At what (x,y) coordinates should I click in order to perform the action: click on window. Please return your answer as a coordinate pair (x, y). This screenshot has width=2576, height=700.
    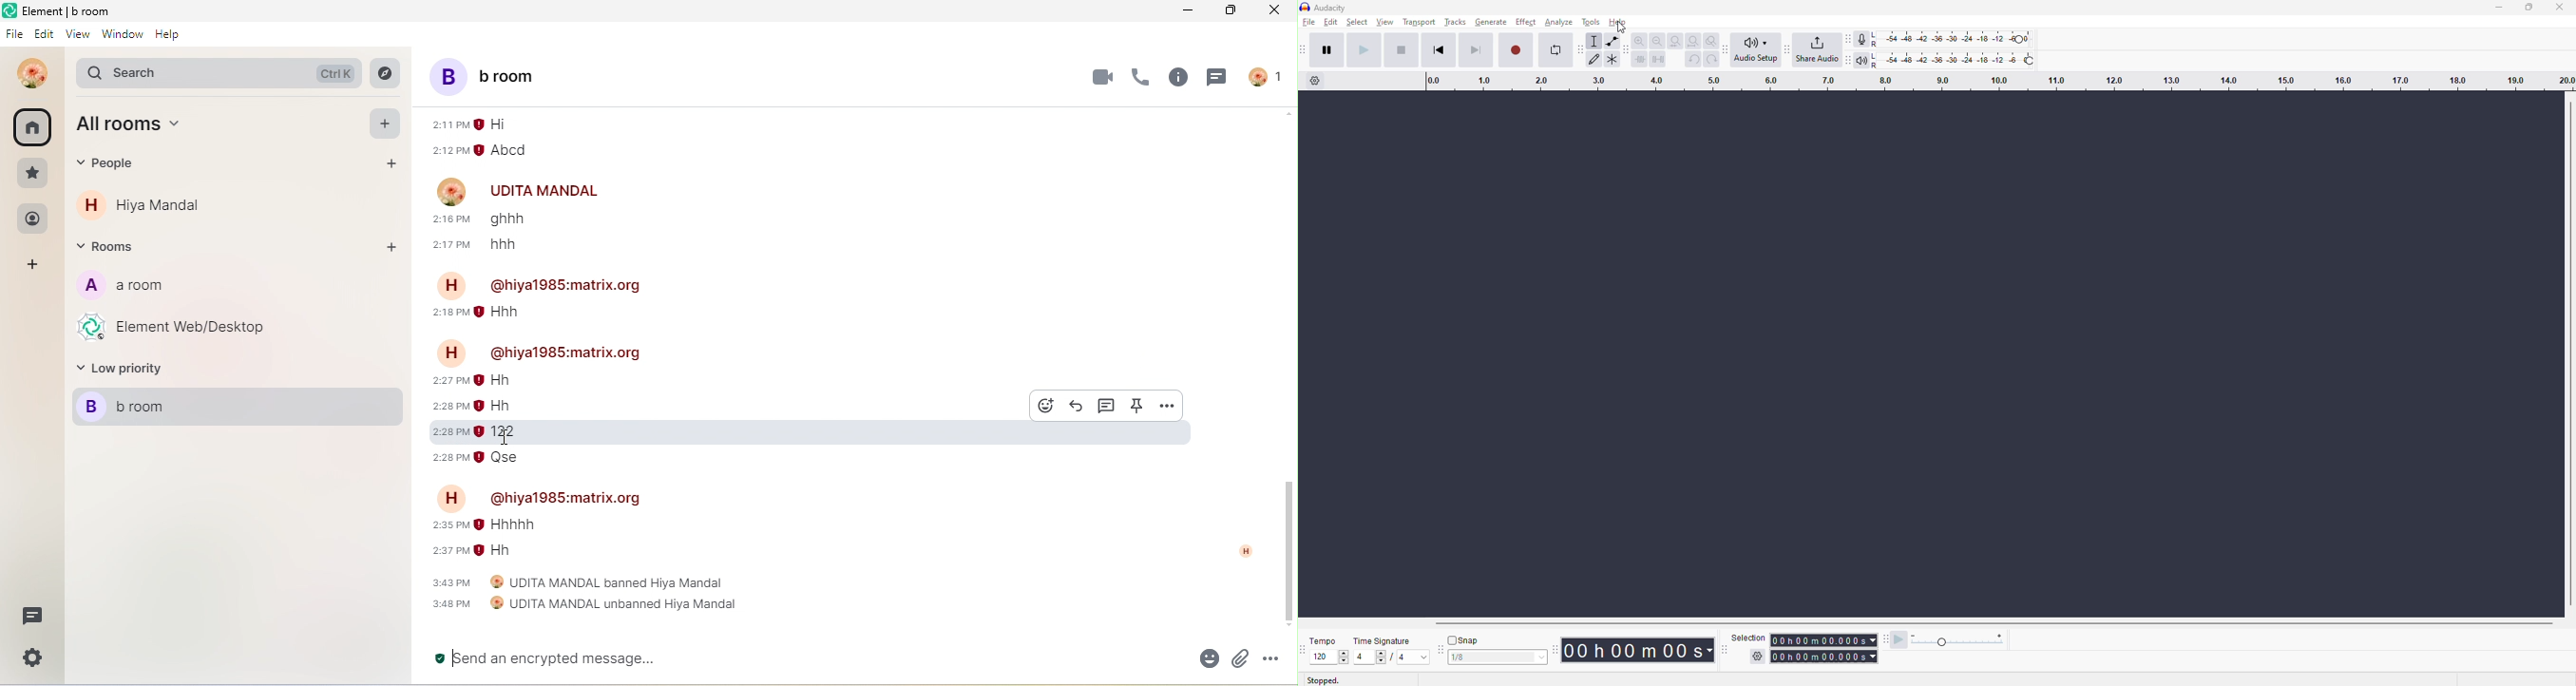
    Looking at the image, I should click on (122, 39).